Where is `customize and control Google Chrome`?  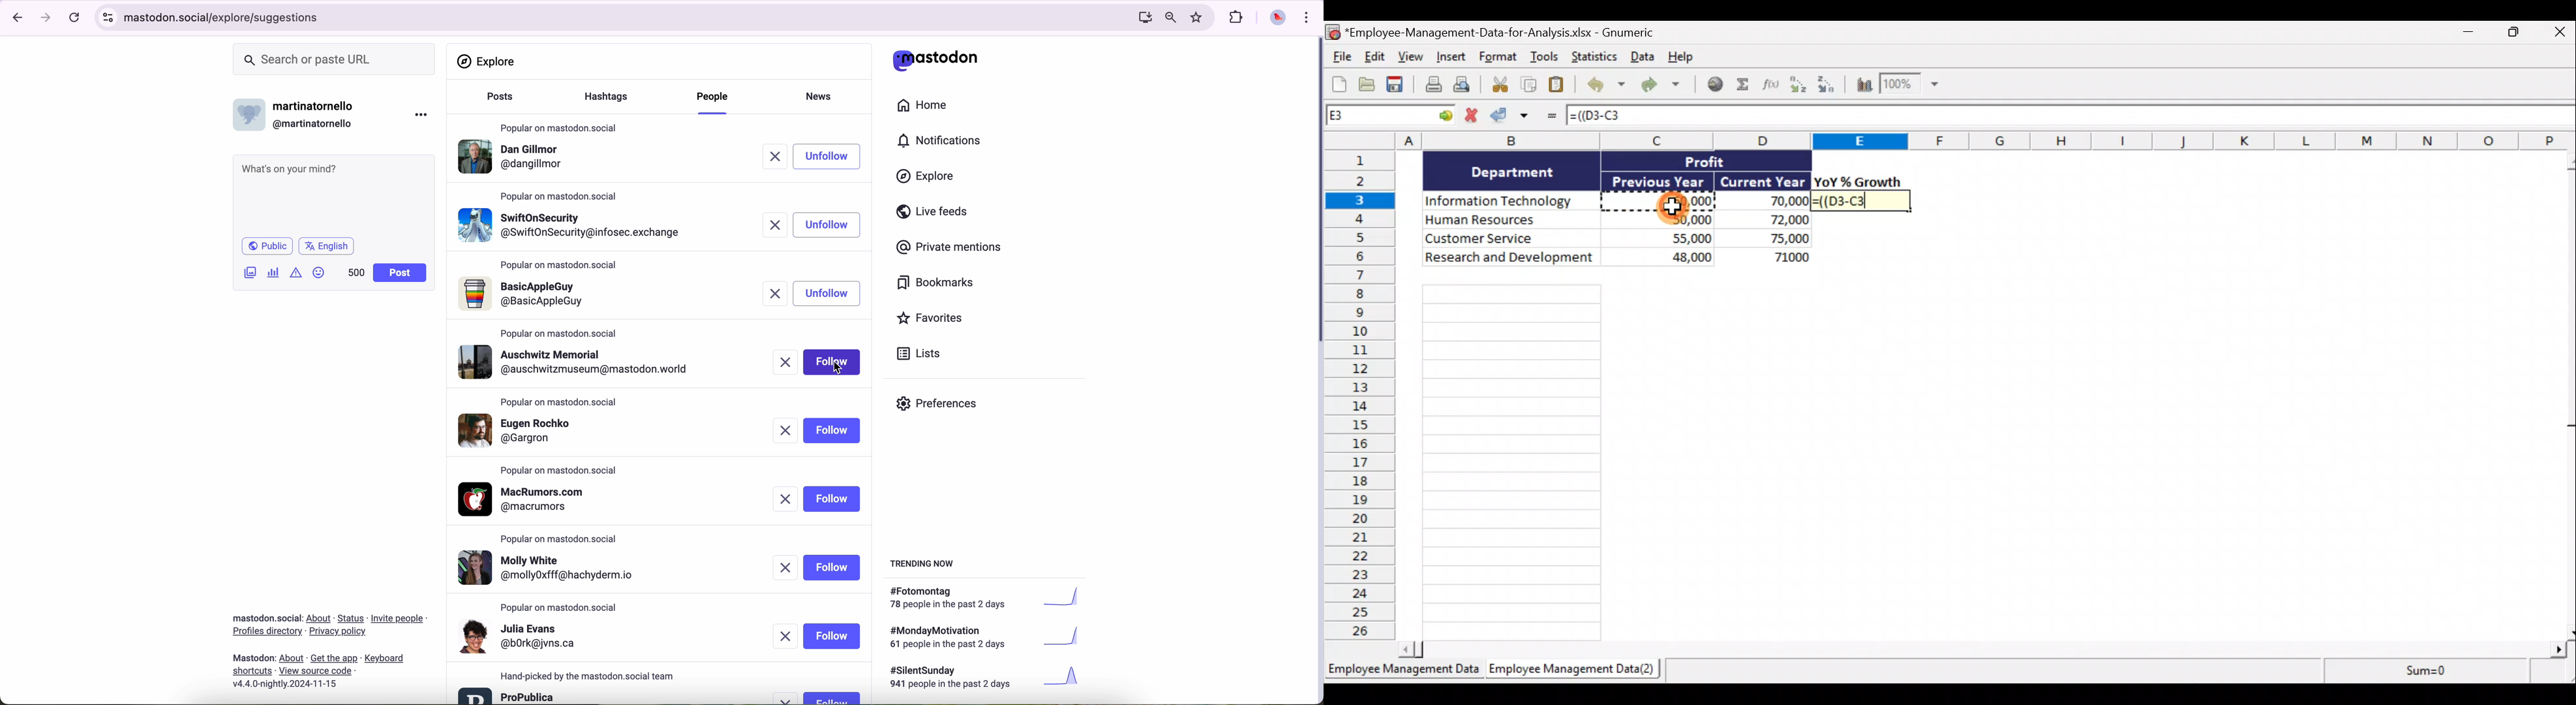 customize and control Google Chrome is located at coordinates (1306, 17).